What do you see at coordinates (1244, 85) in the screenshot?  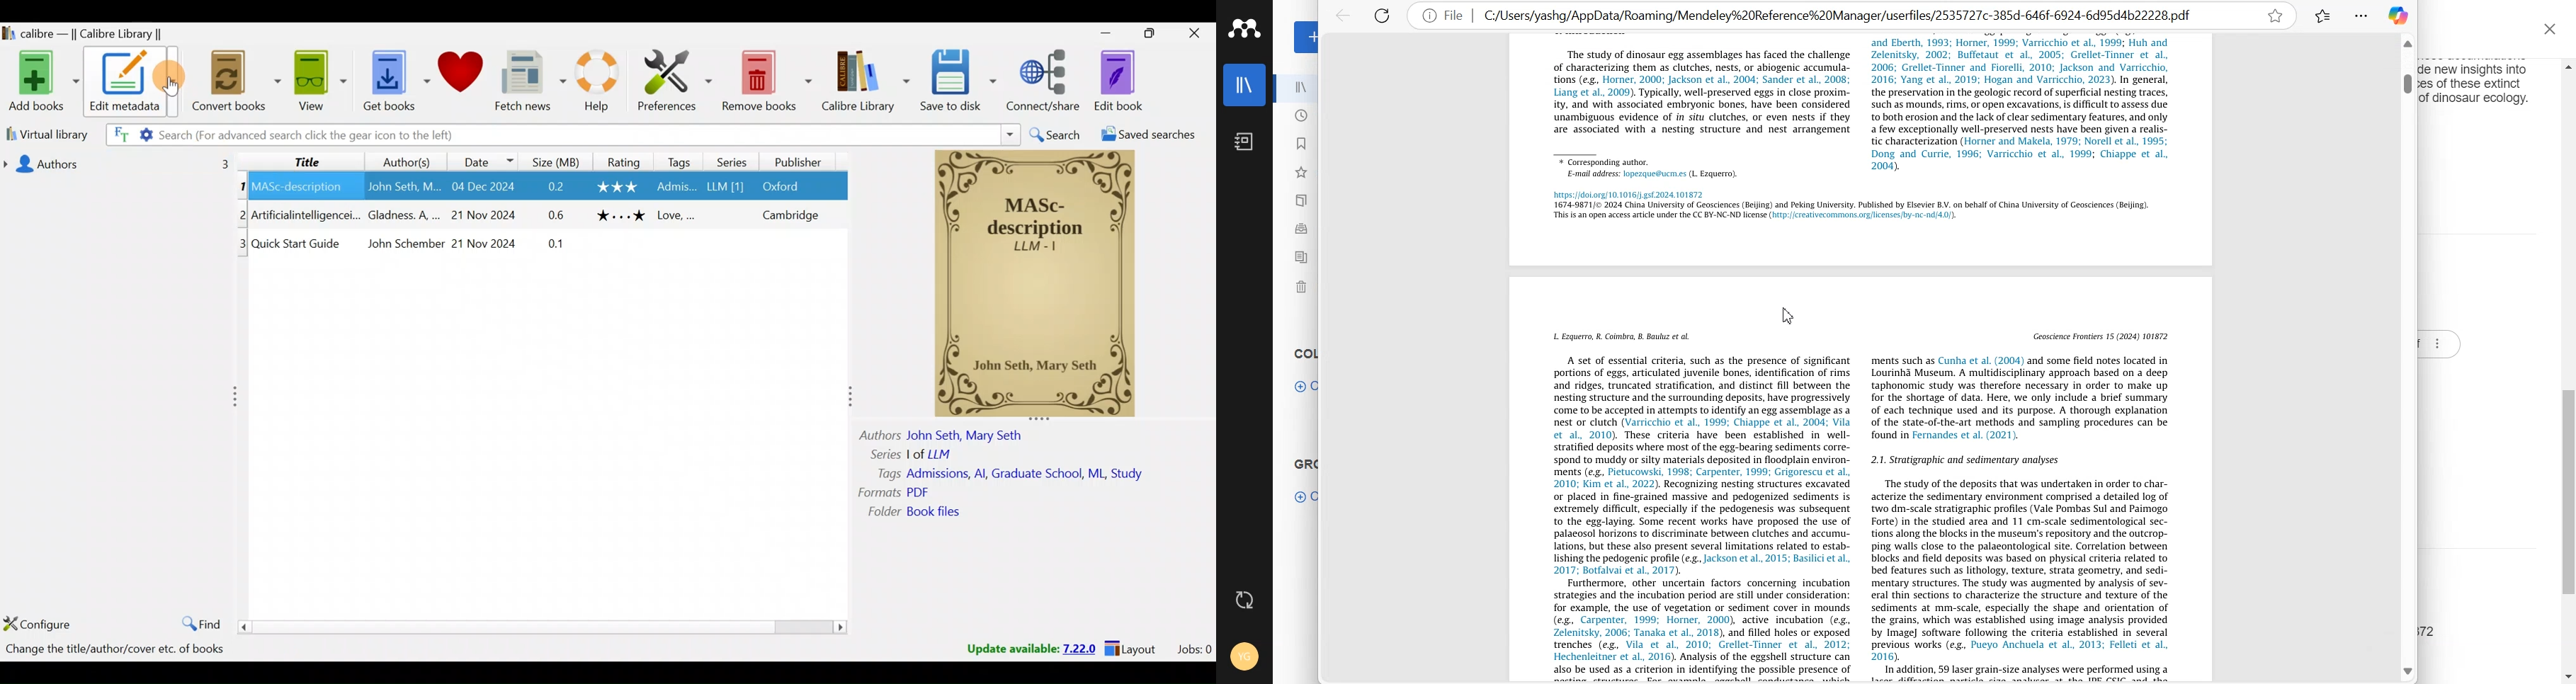 I see `Library` at bounding box center [1244, 85].